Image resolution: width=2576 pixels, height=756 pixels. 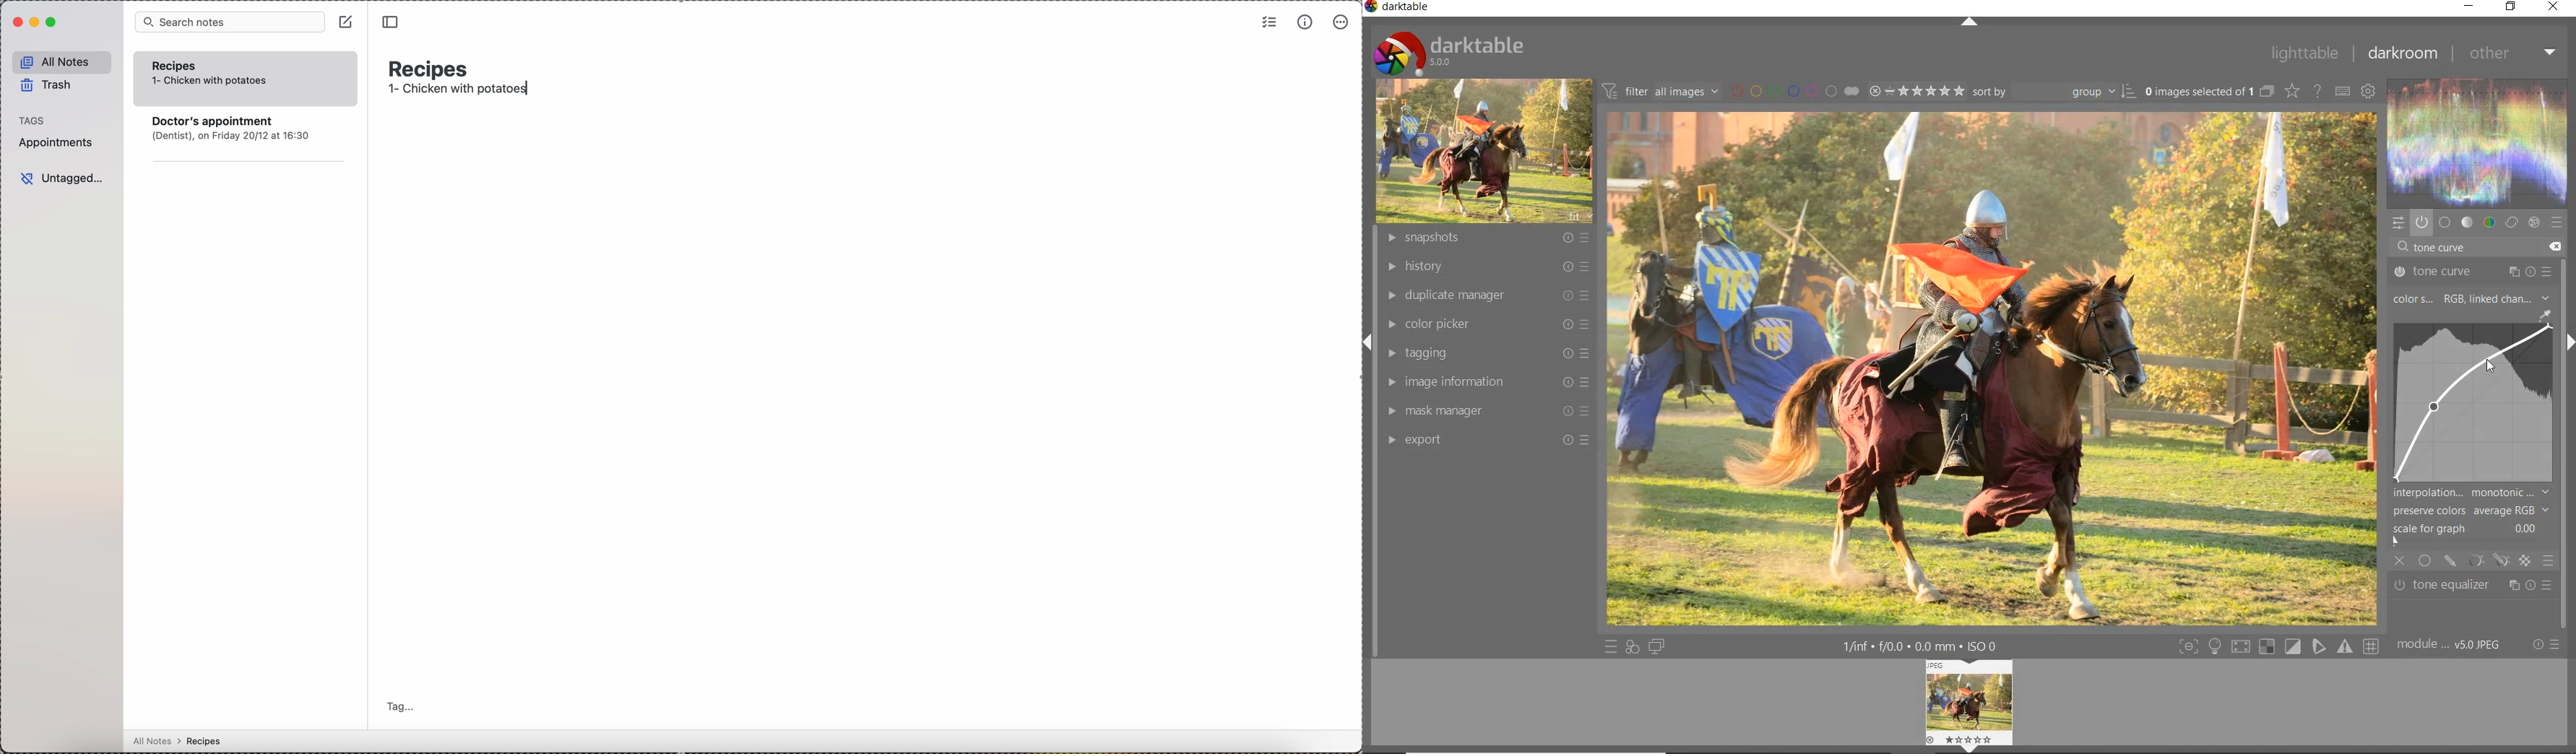 What do you see at coordinates (389, 20) in the screenshot?
I see `toggle sidebar` at bounding box center [389, 20].